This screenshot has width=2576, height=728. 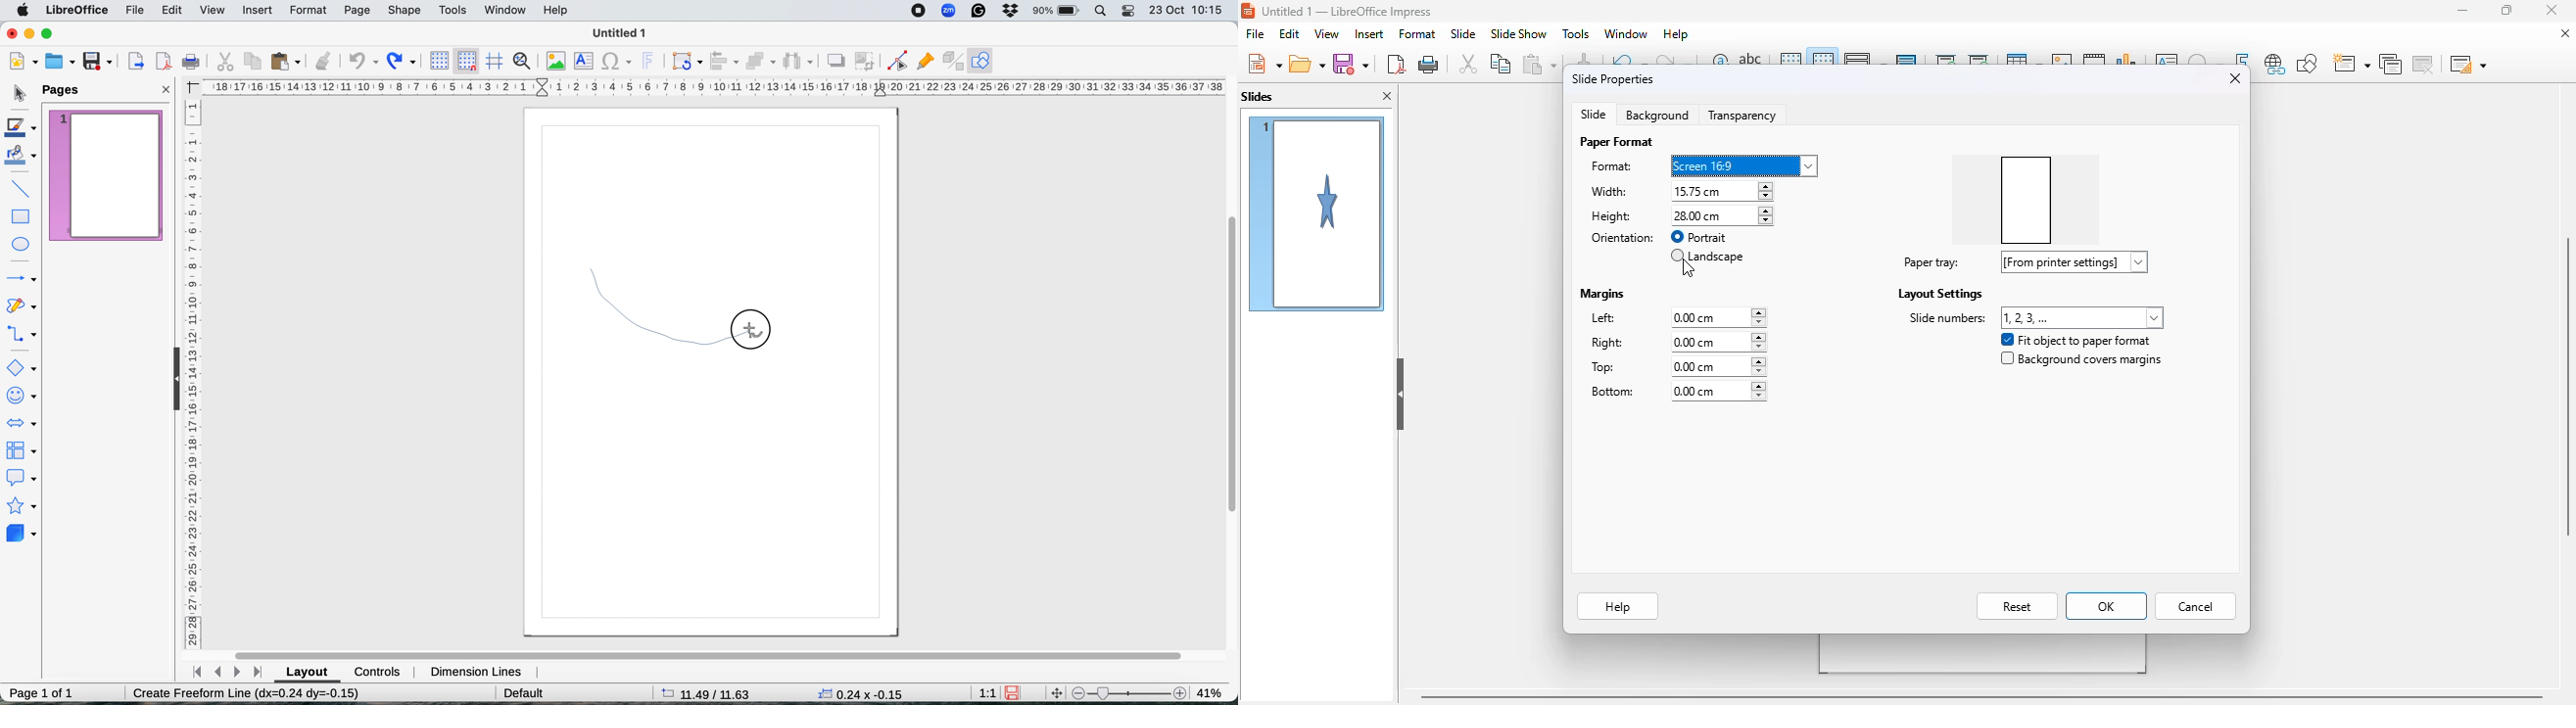 What do you see at coordinates (43, 690) in the screenshot?
I see `page 1 of 1` at bounding box center [43, 690].